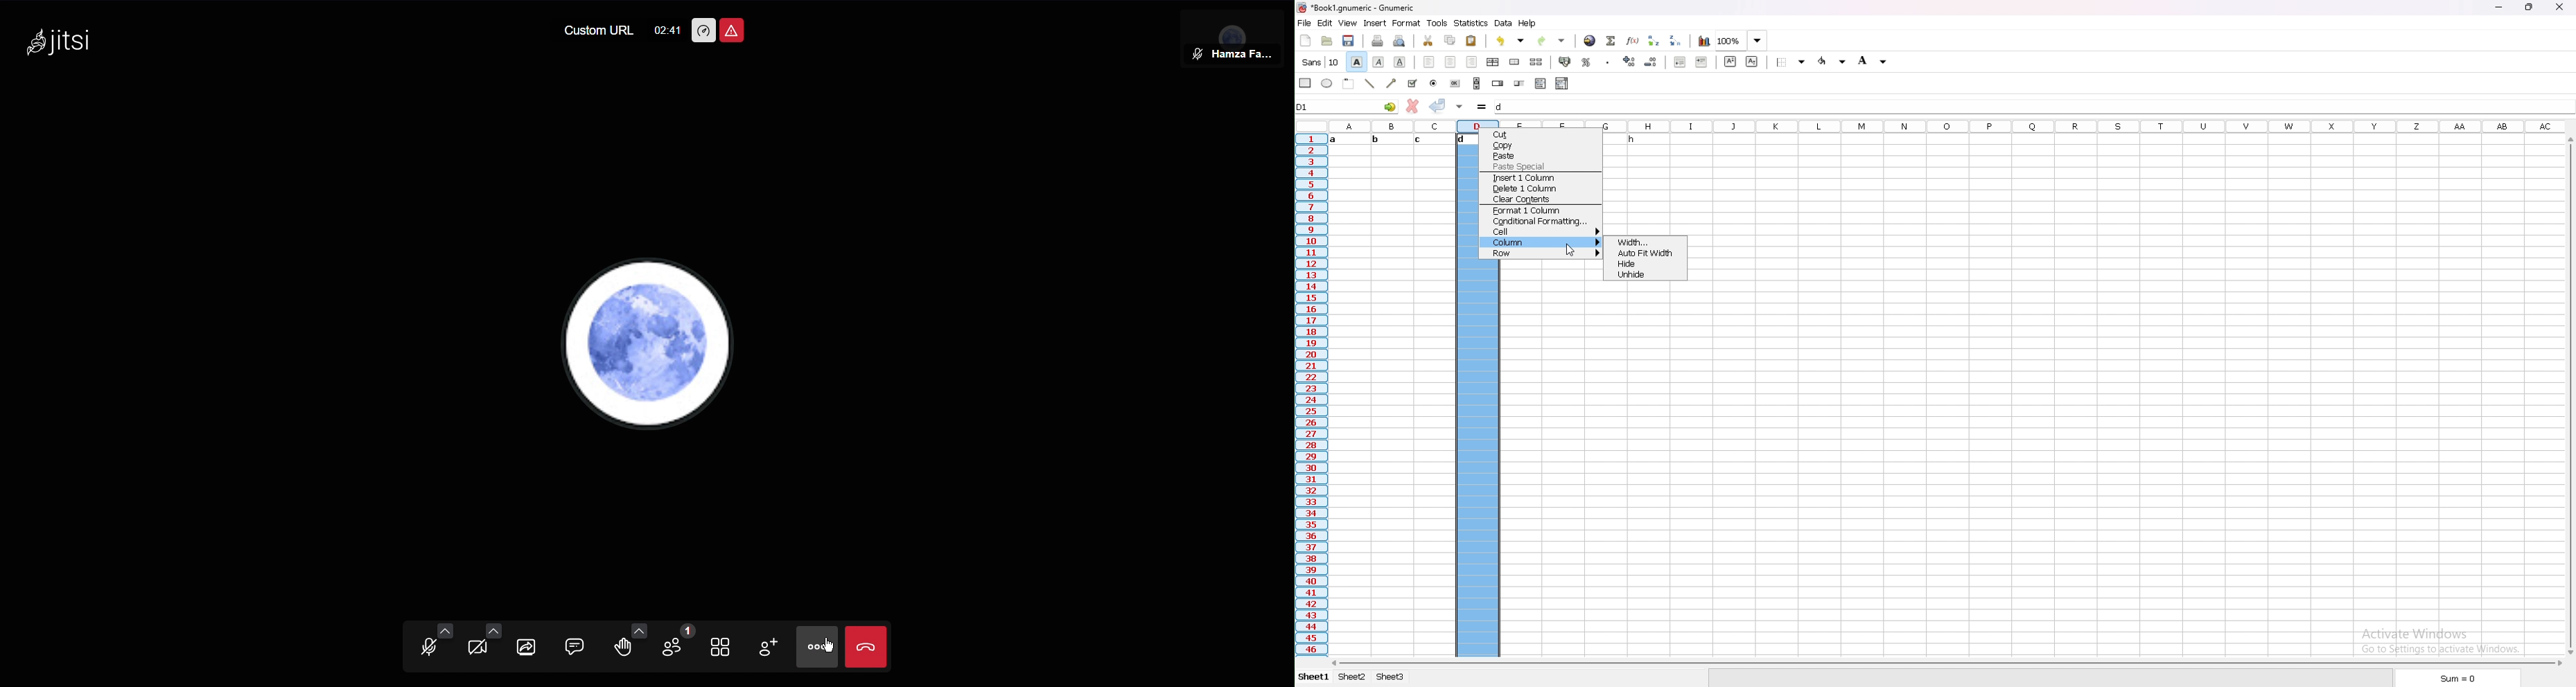 The height and width of the screenshot is (700, 2576). Describe the element at coordinates (1566, 62) in the screenshot. I see `accounting` at that location.